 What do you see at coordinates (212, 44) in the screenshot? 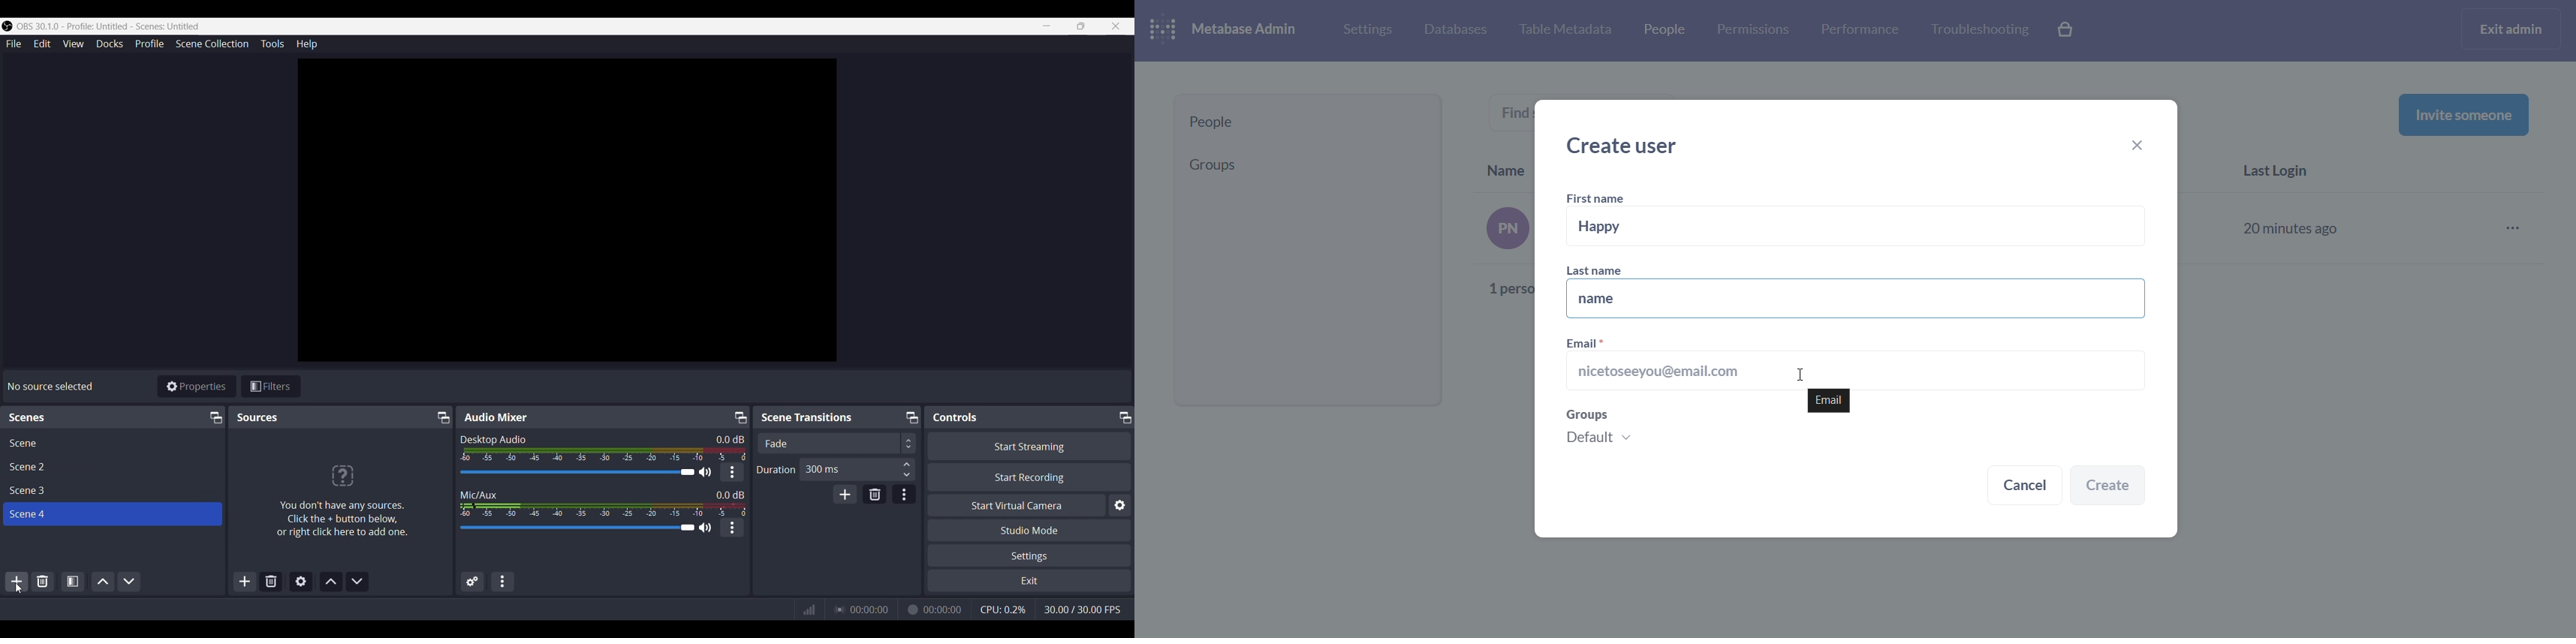
I see `Scene Collection` at bounding box center [212, 44].